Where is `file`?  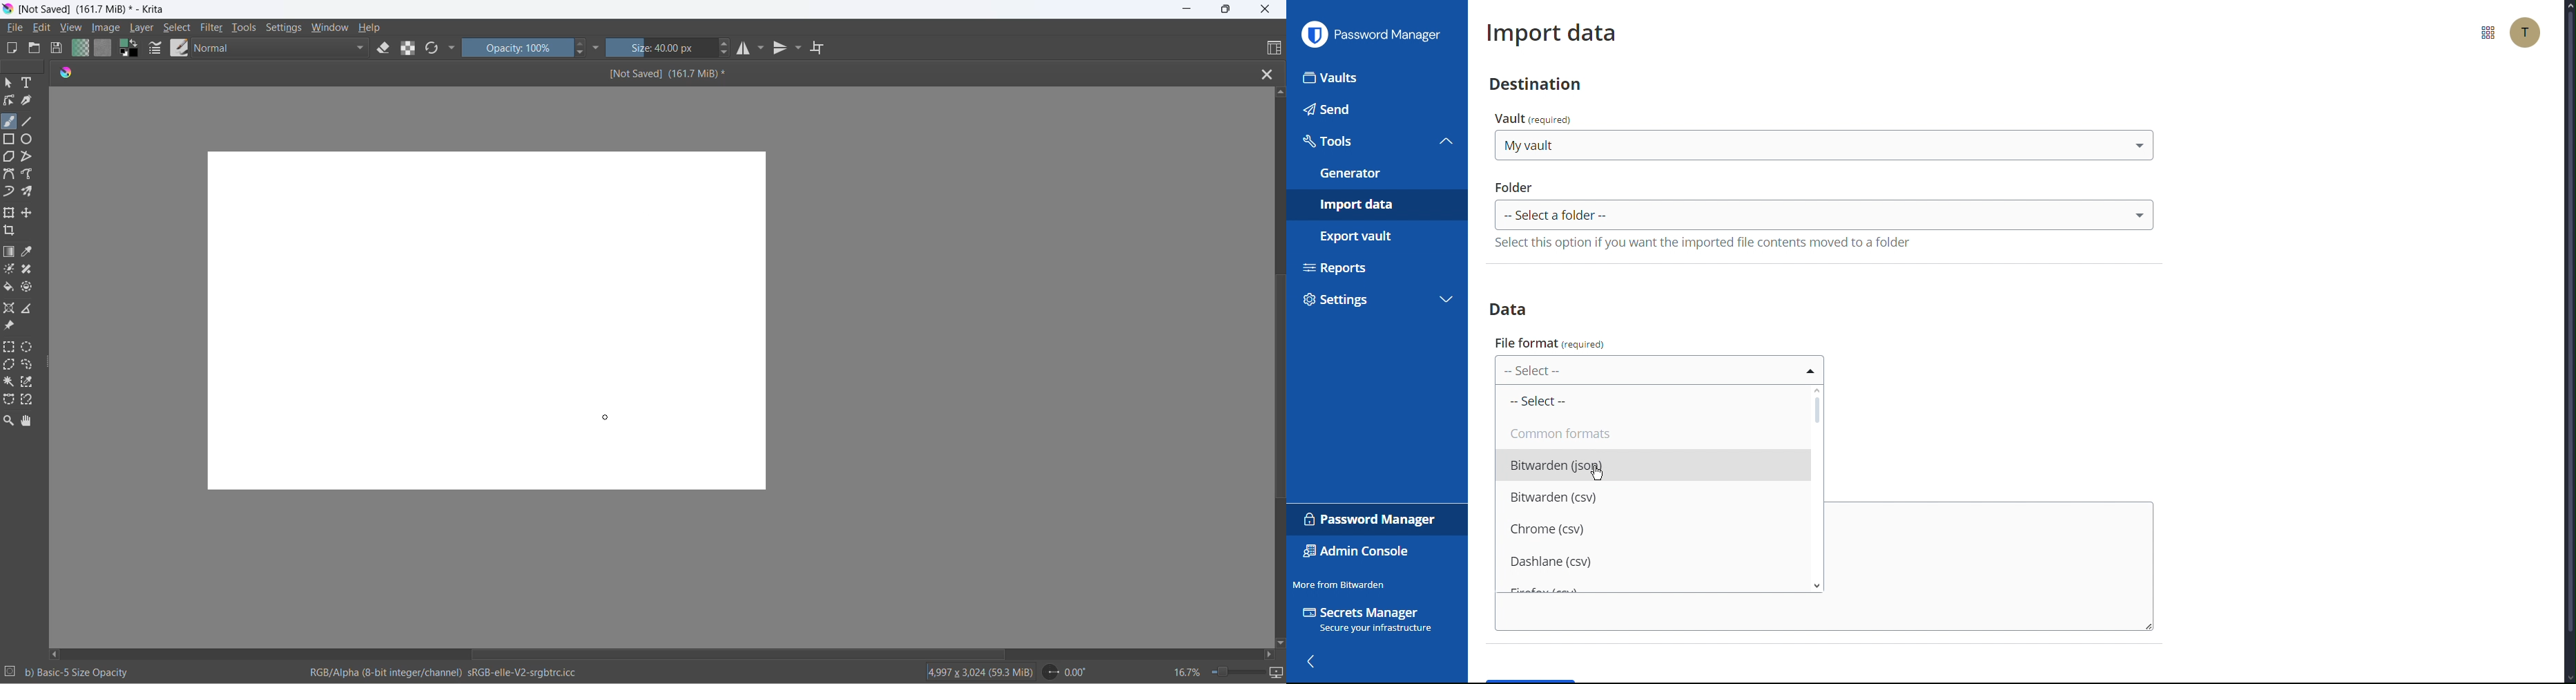
file is located at coordinates (17, 28).